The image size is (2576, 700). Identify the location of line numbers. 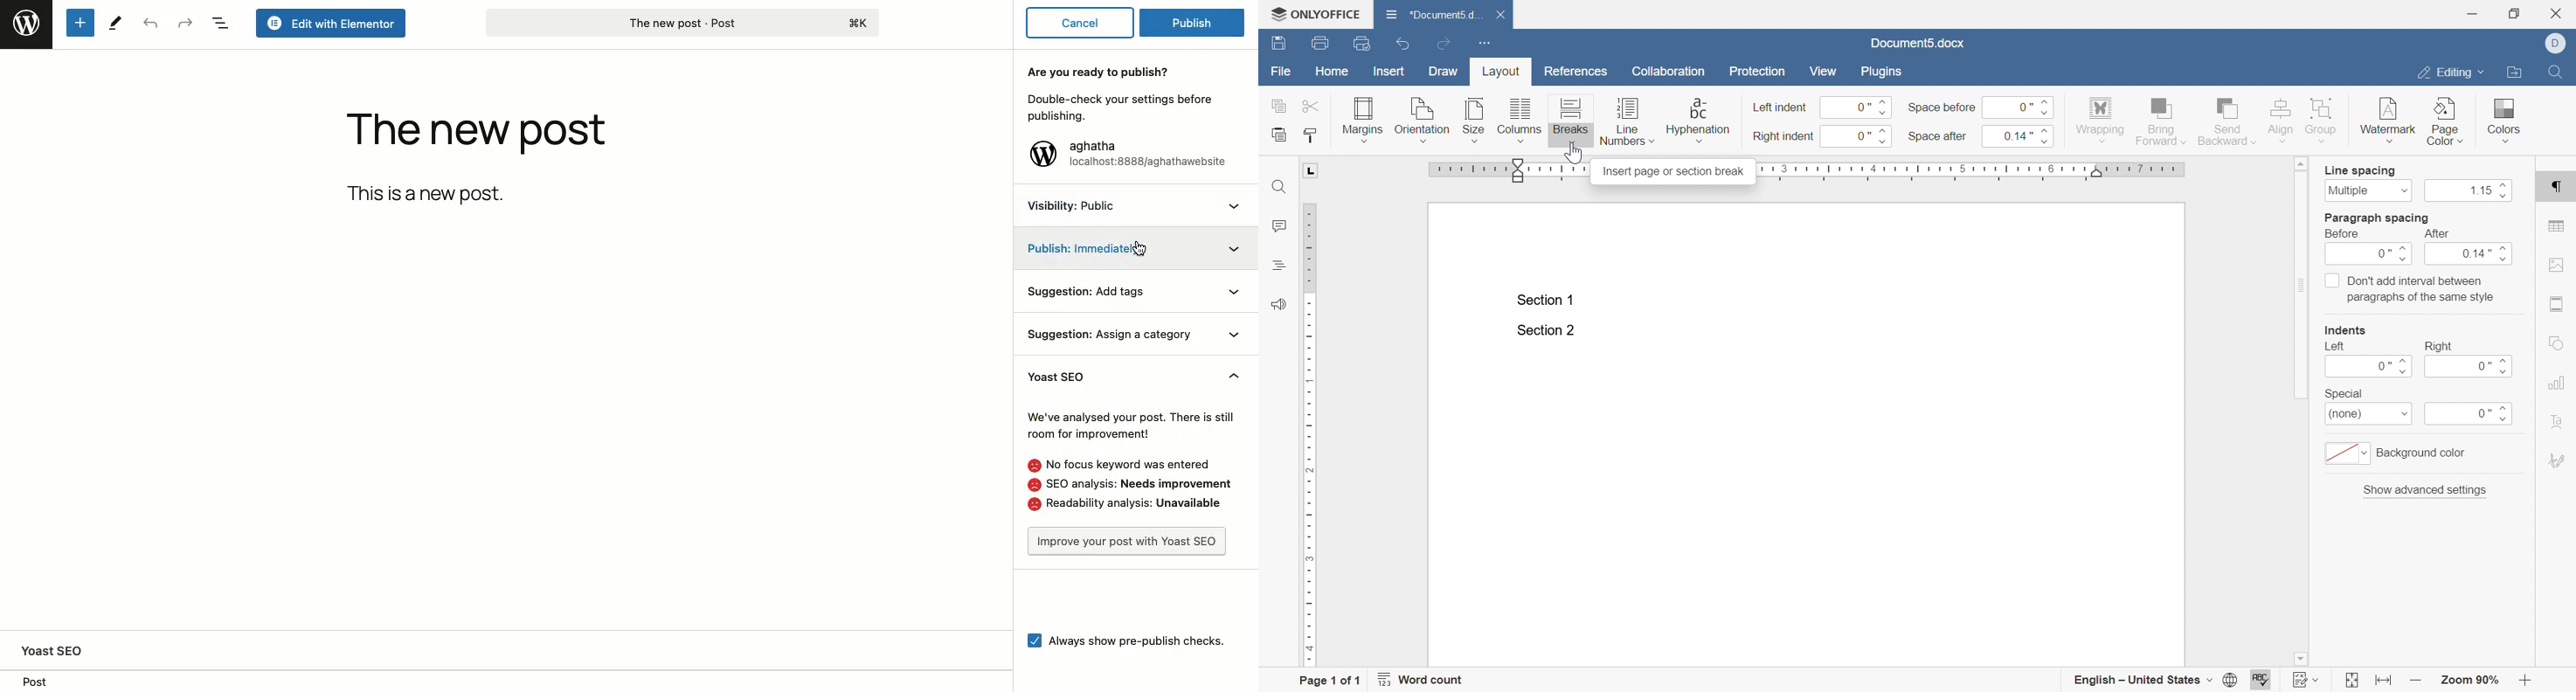
(1627, 121).